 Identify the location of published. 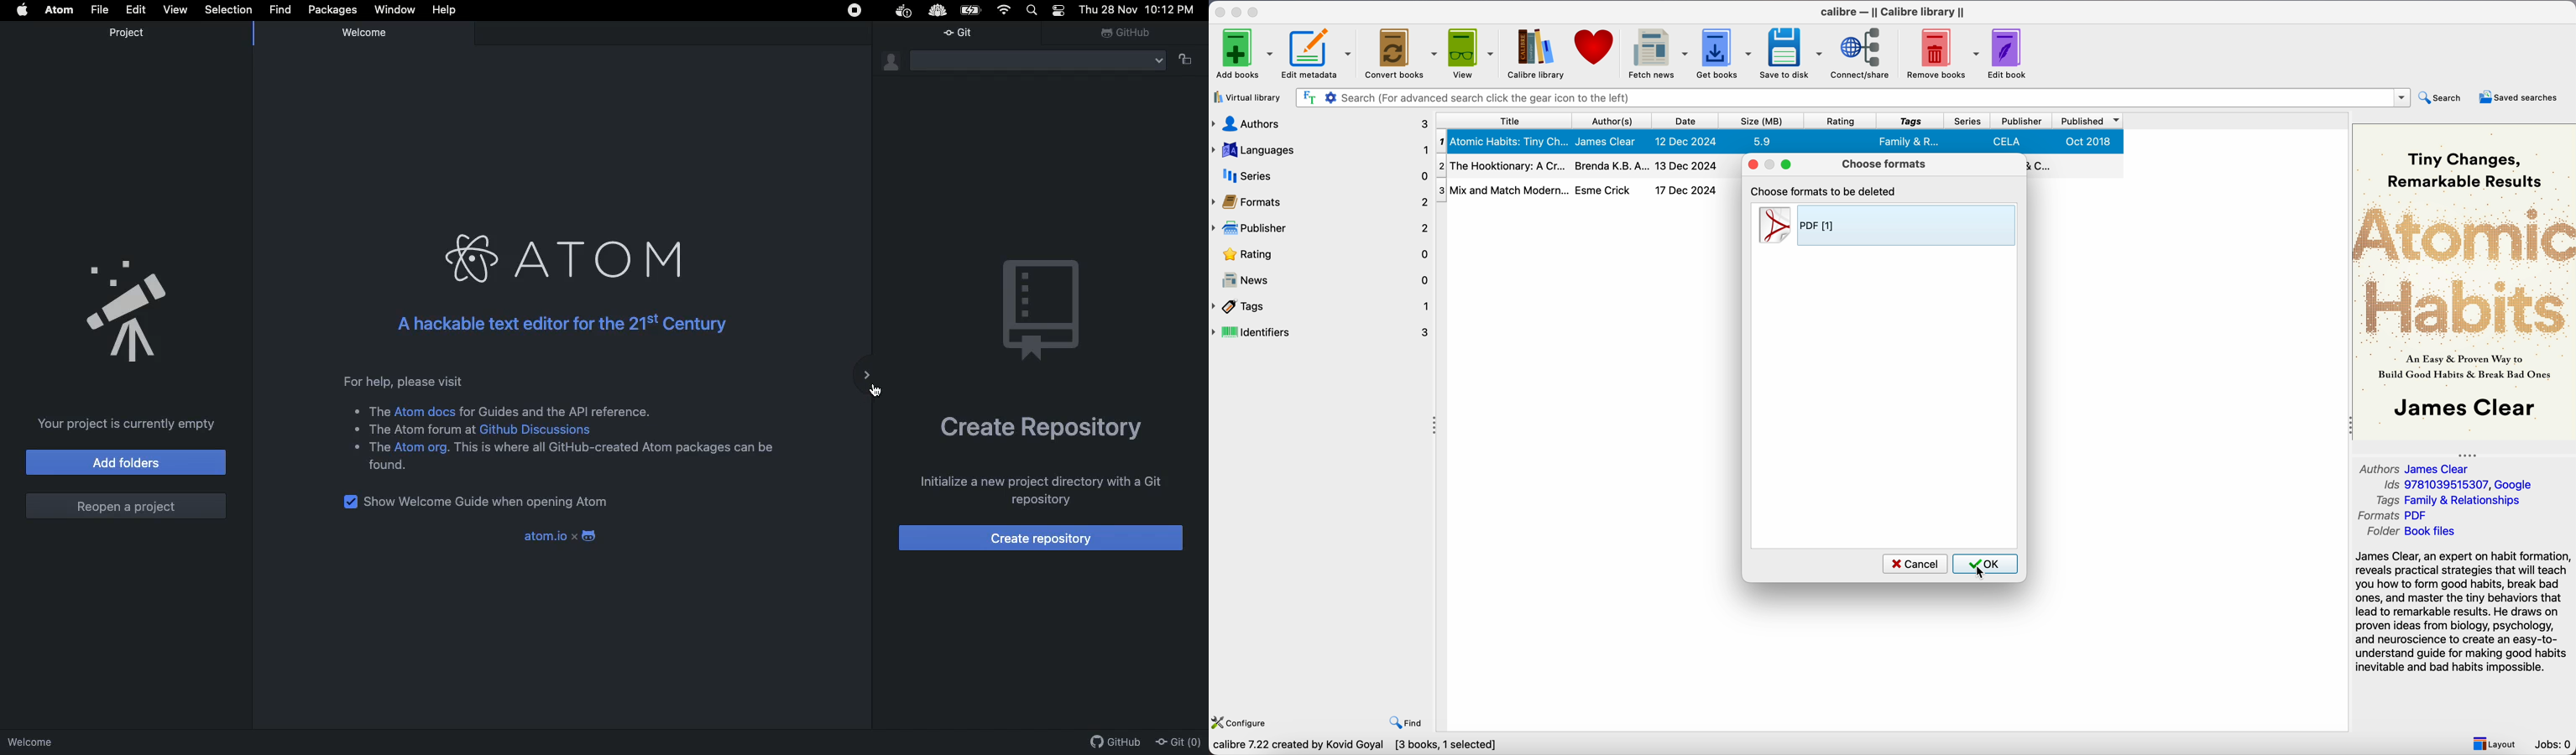
(2090, 121).